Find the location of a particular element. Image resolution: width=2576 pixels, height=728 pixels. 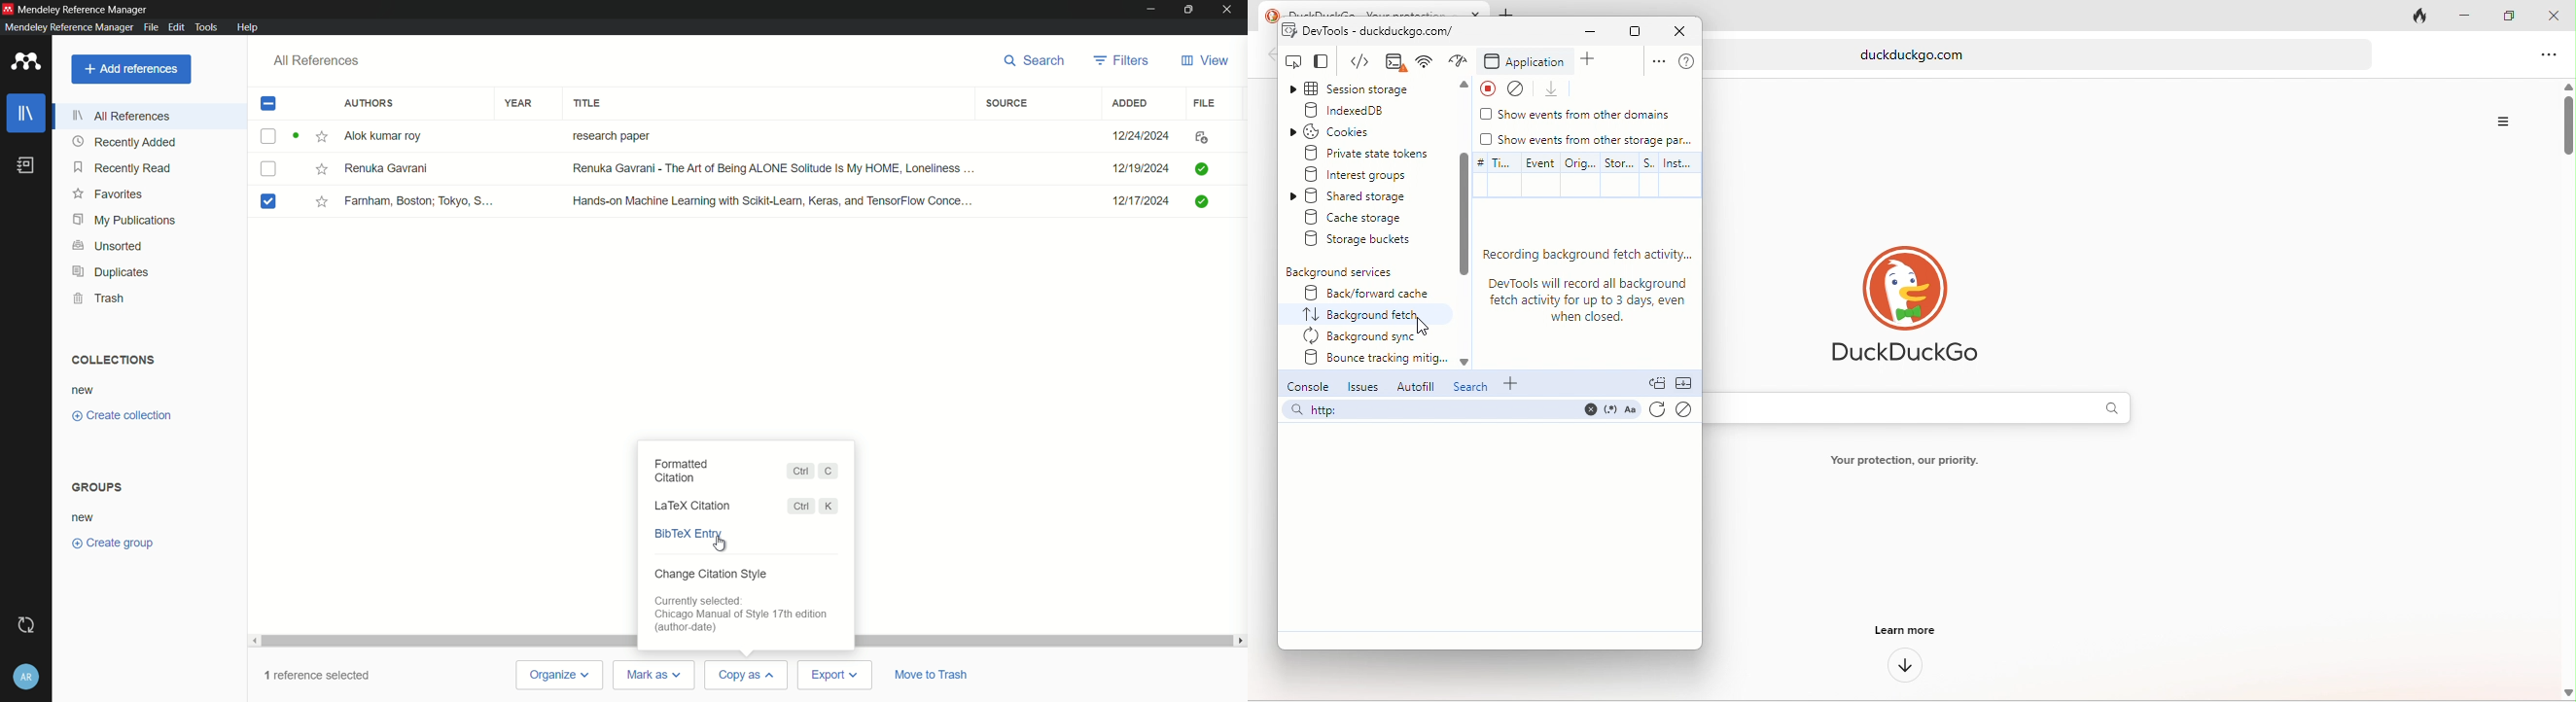

show events from other domains is located at coordinates (1577, 117).